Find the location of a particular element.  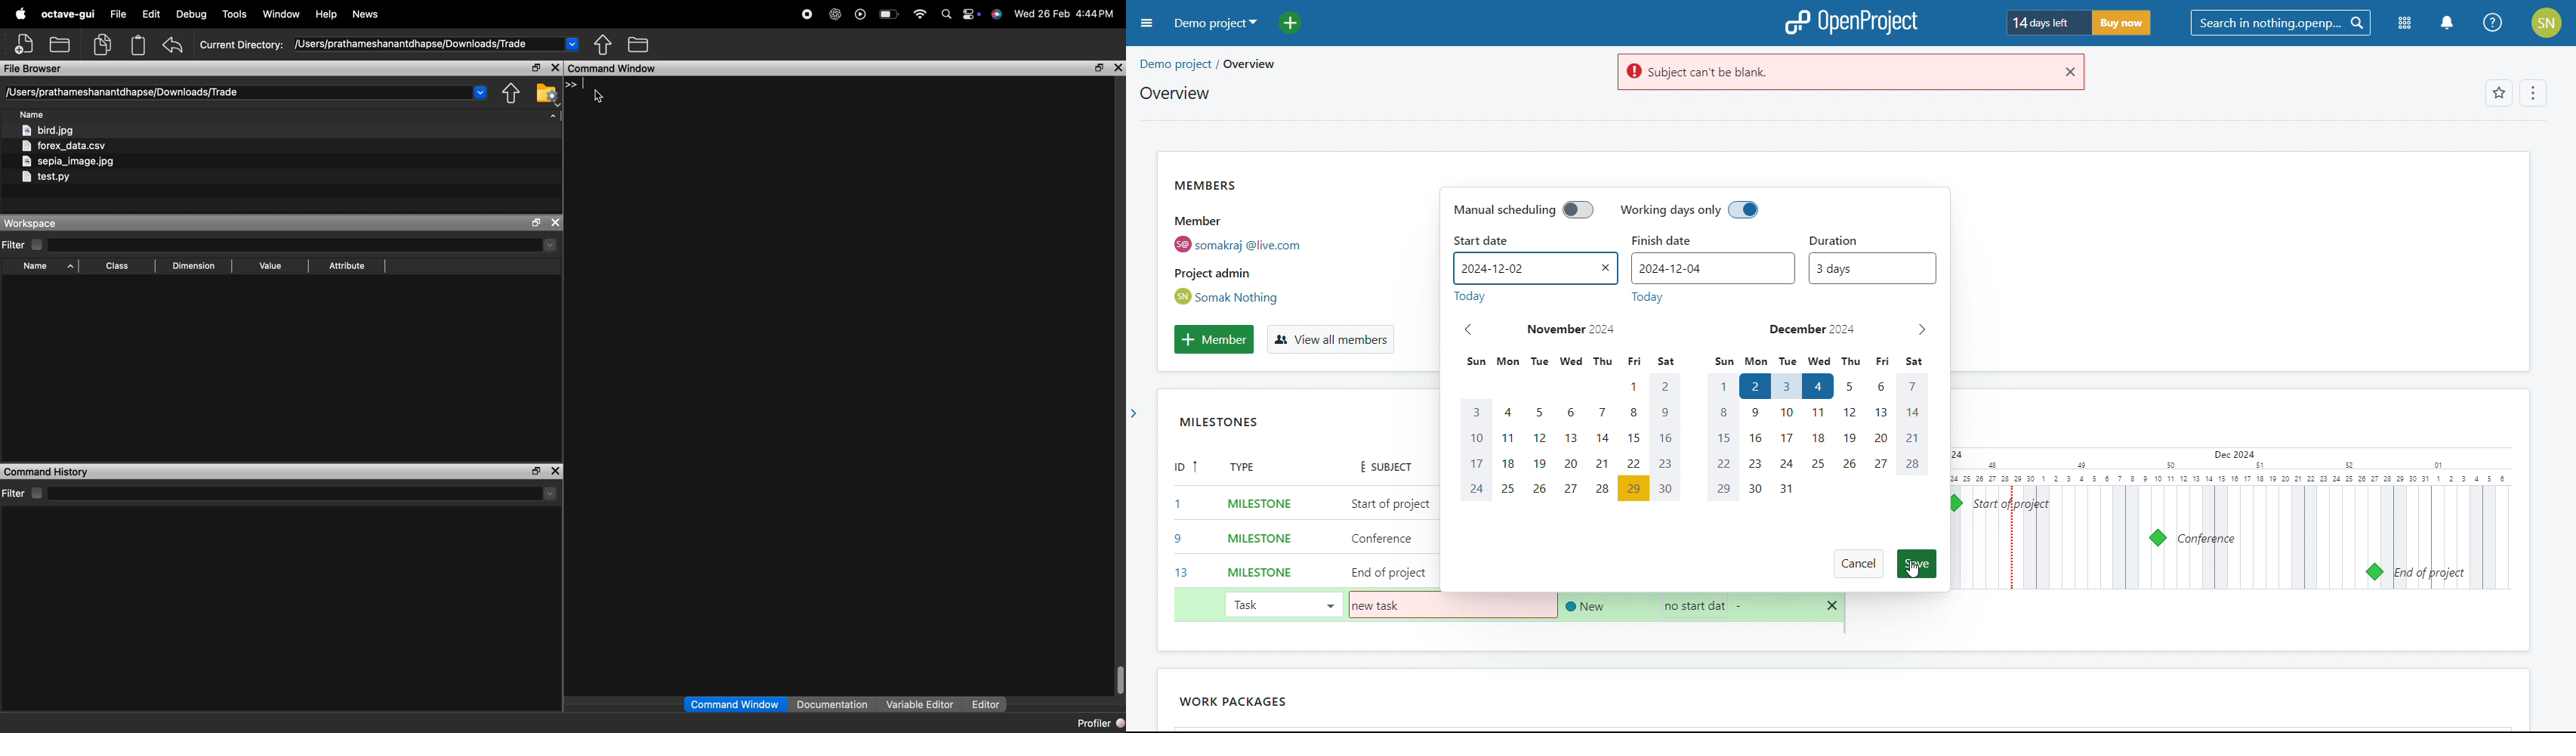

duration is located at coordinates (1840, 237).